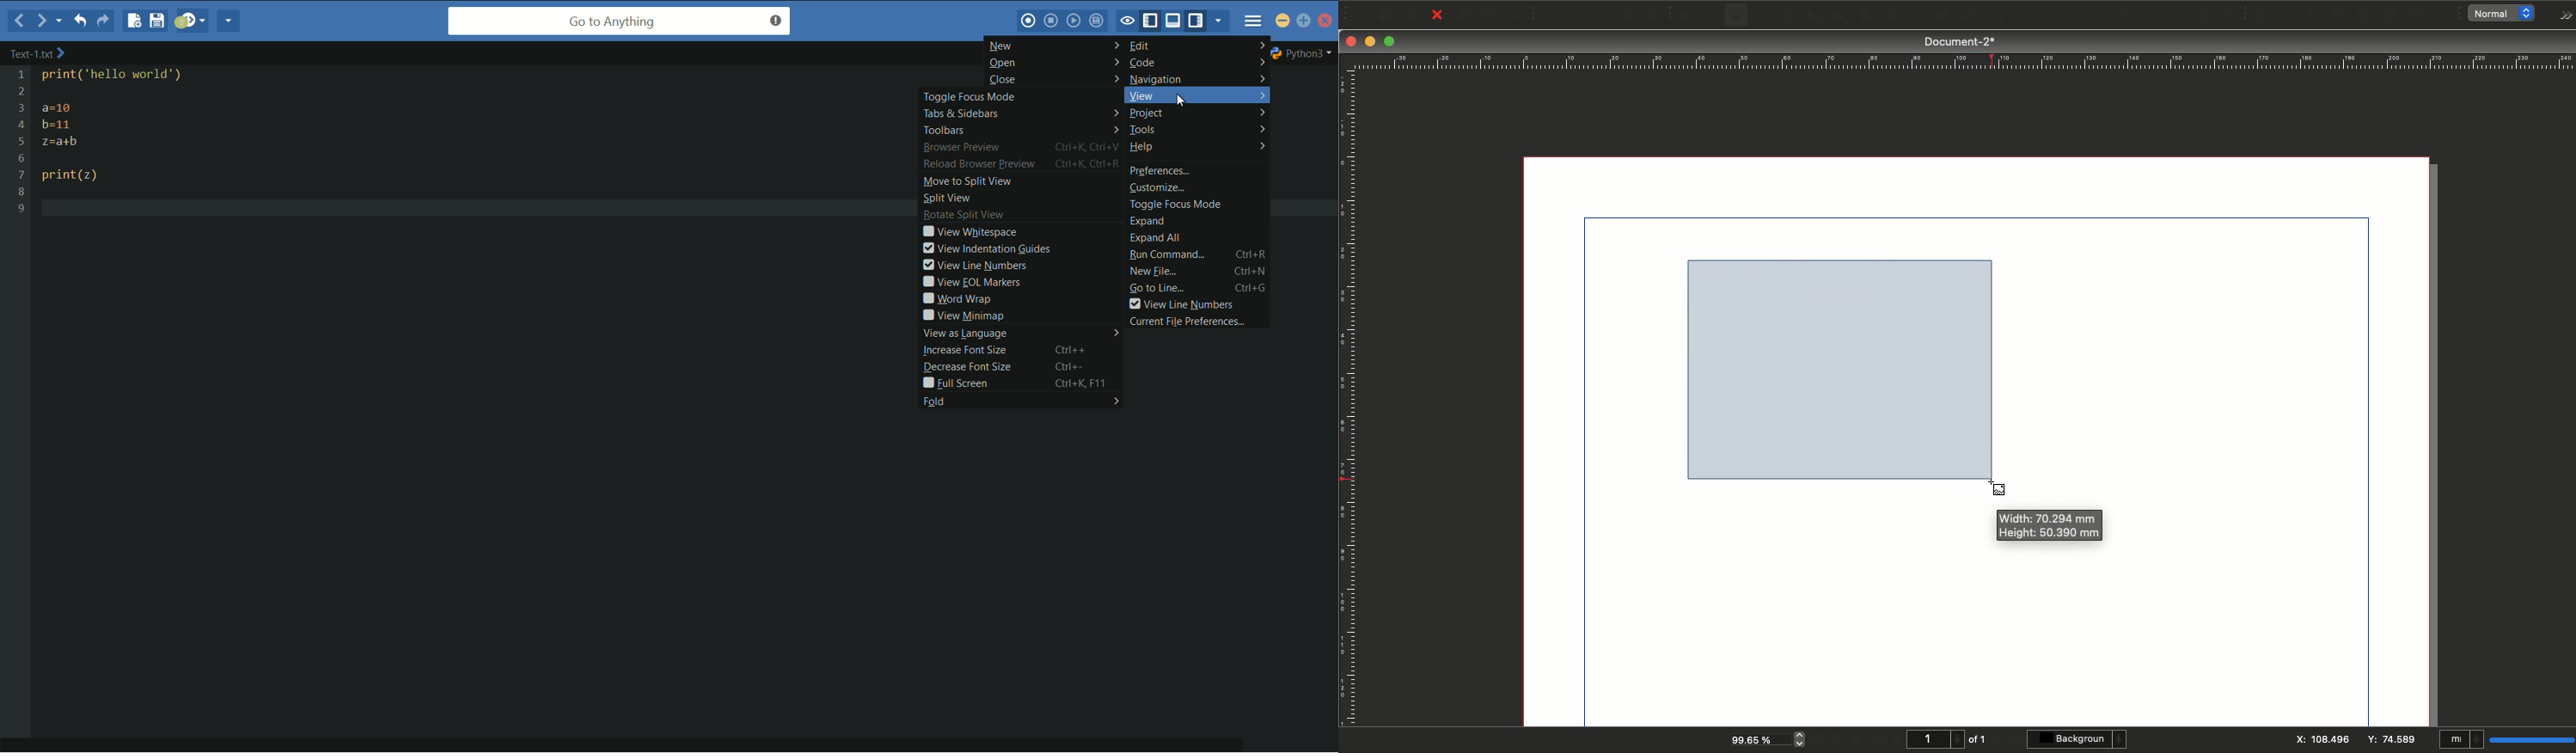 The width and height of the screenshot is (2576, 756). What do you see at coordinates (2170, 15) in the screenshot?
I see `Measurements` at bounding box center [2170, 15].